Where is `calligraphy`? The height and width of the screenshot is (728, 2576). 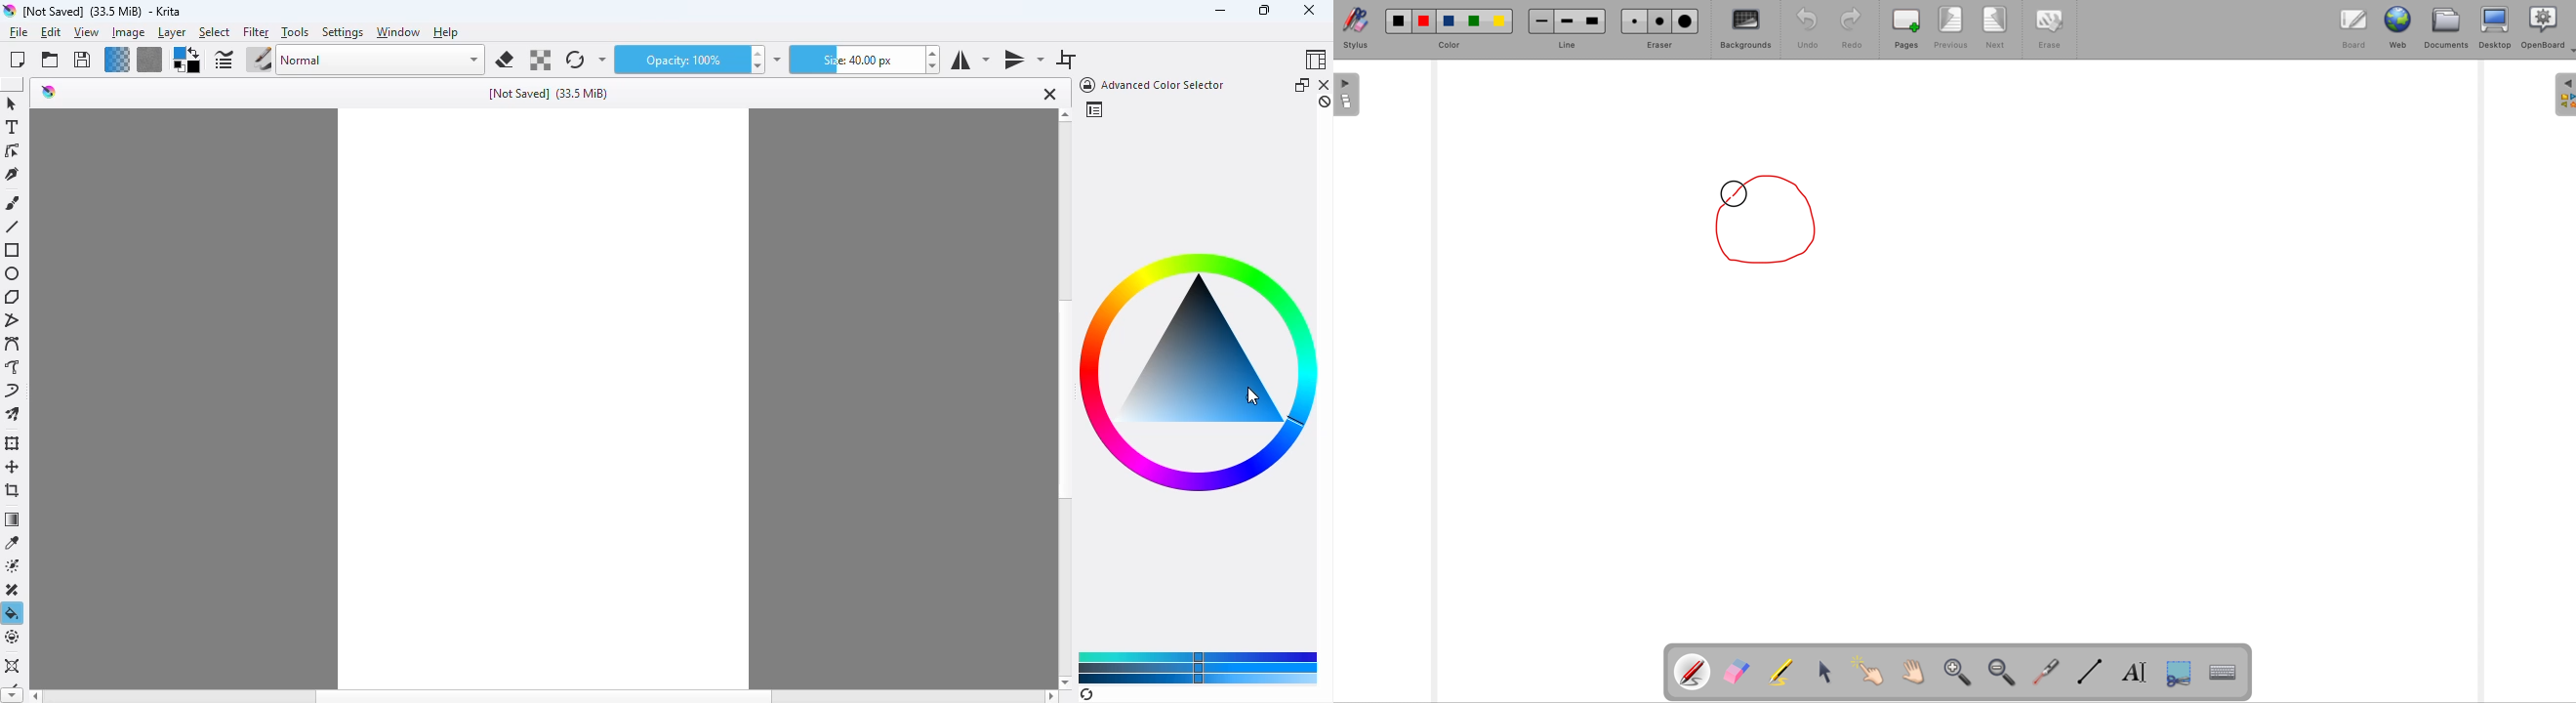 calligraphy is located at coordinates (13, 174).